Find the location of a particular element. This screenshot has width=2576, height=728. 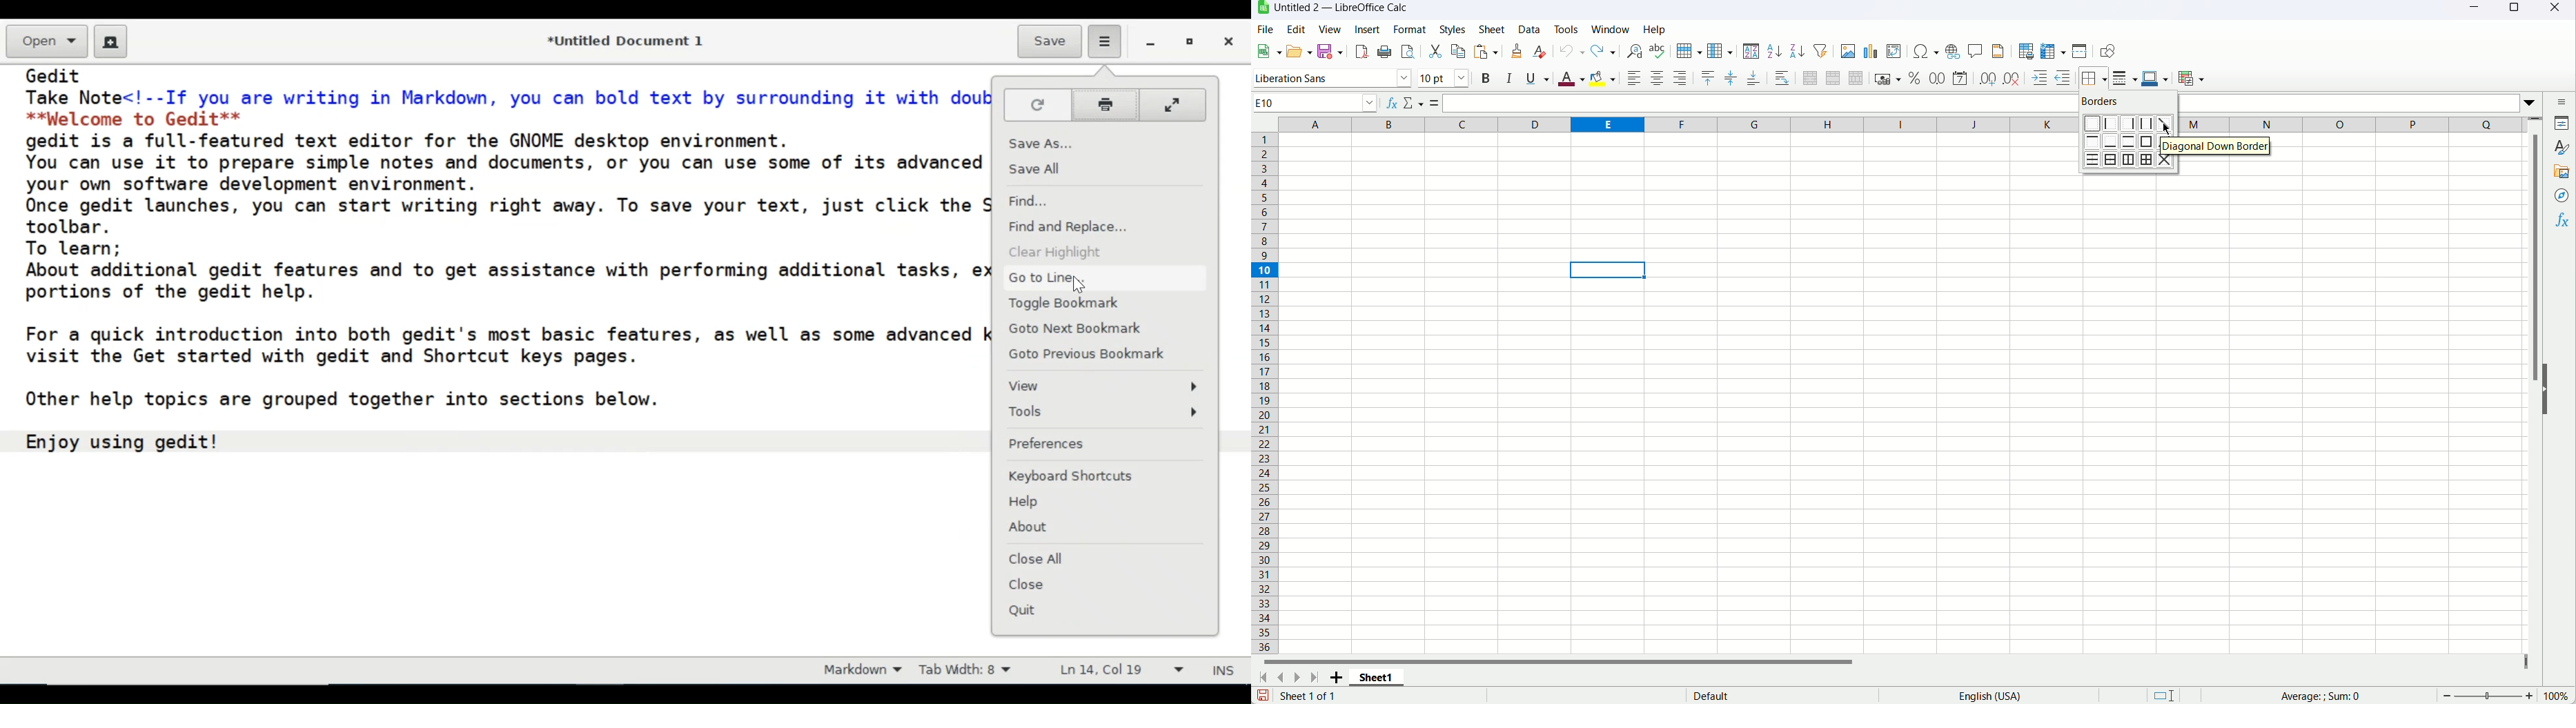

App icon is located at coordinates (1261, 8).